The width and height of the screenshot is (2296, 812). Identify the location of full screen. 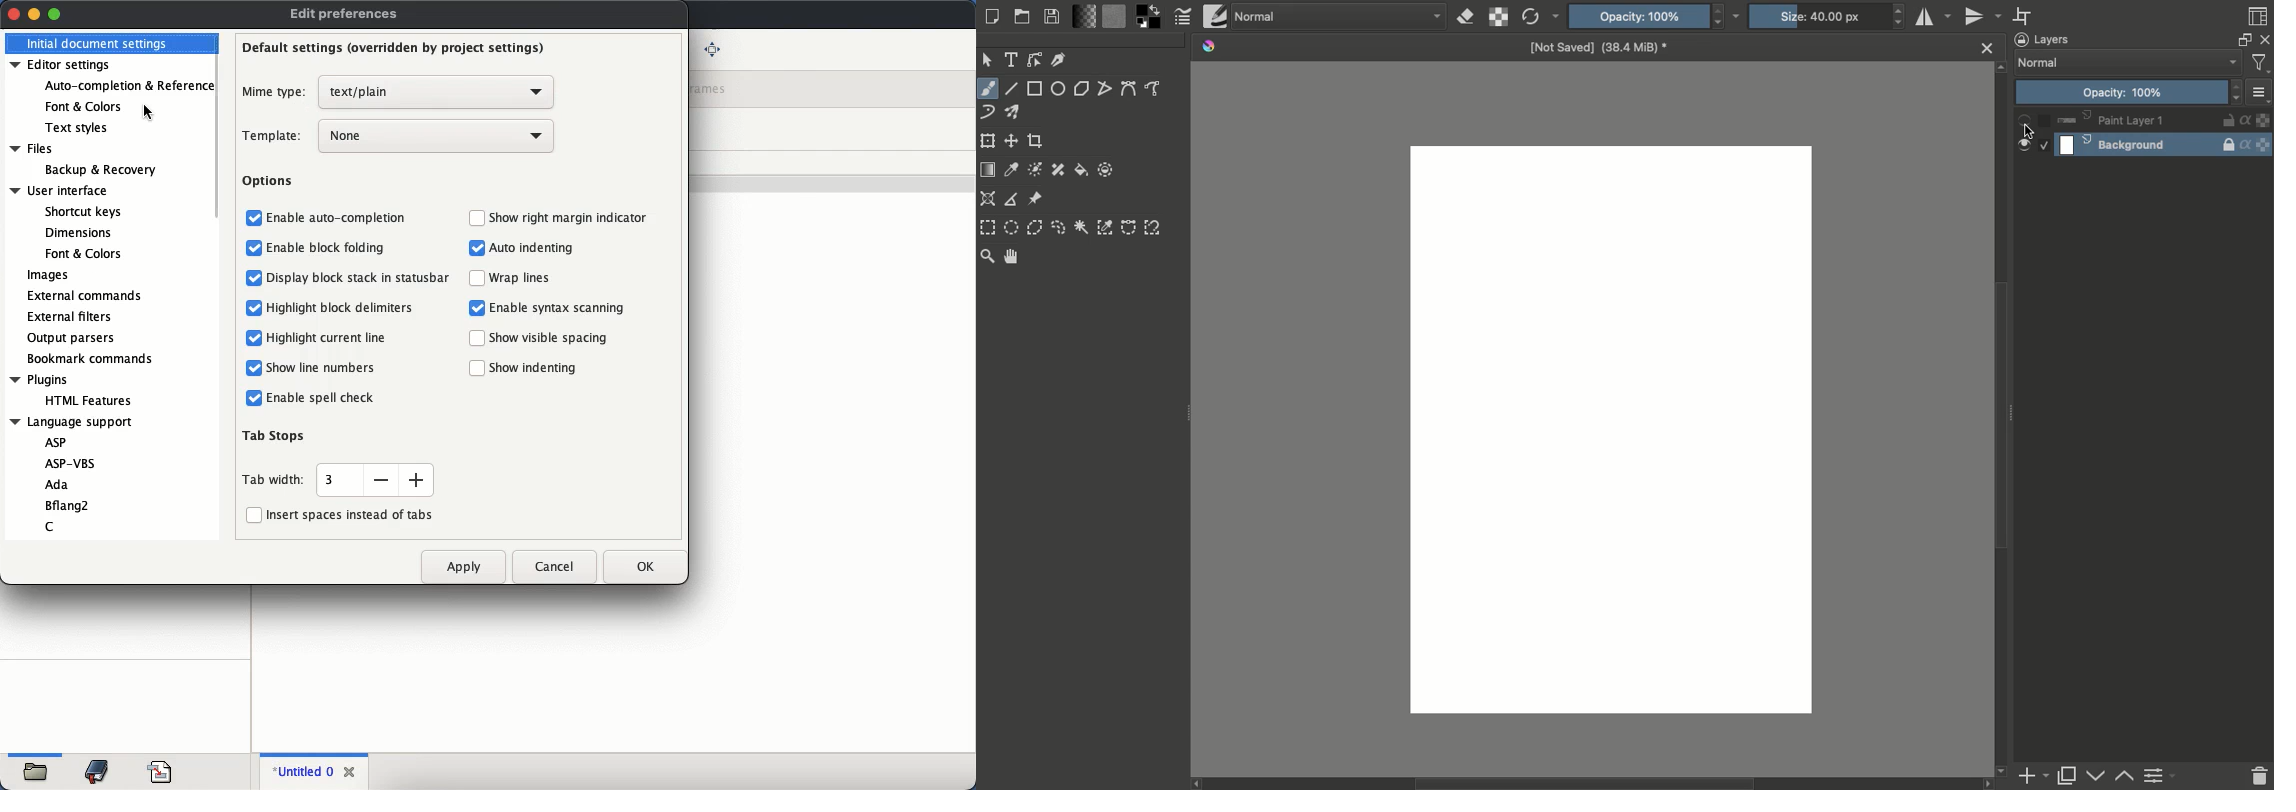
(713, 50).